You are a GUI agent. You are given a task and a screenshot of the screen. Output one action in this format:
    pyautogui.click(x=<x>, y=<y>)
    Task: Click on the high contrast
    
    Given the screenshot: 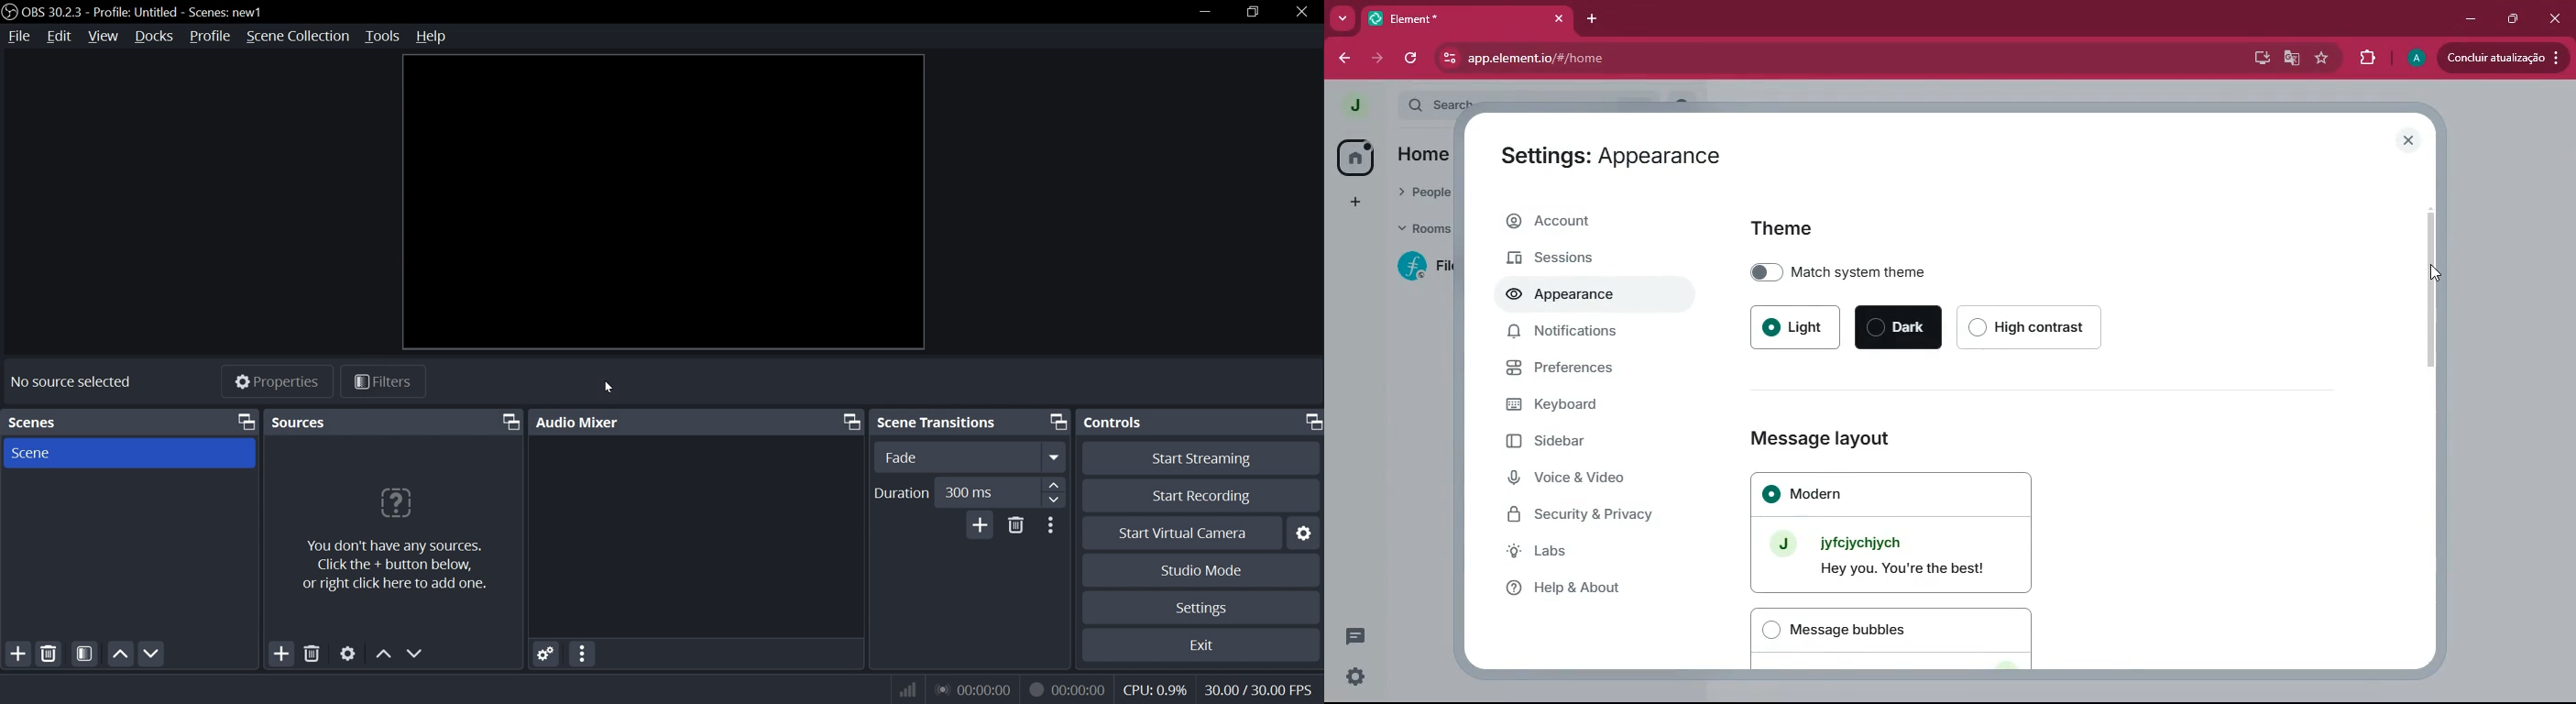 What is the action you would take?
    pyautogui.click(x=2038, y=326)
    